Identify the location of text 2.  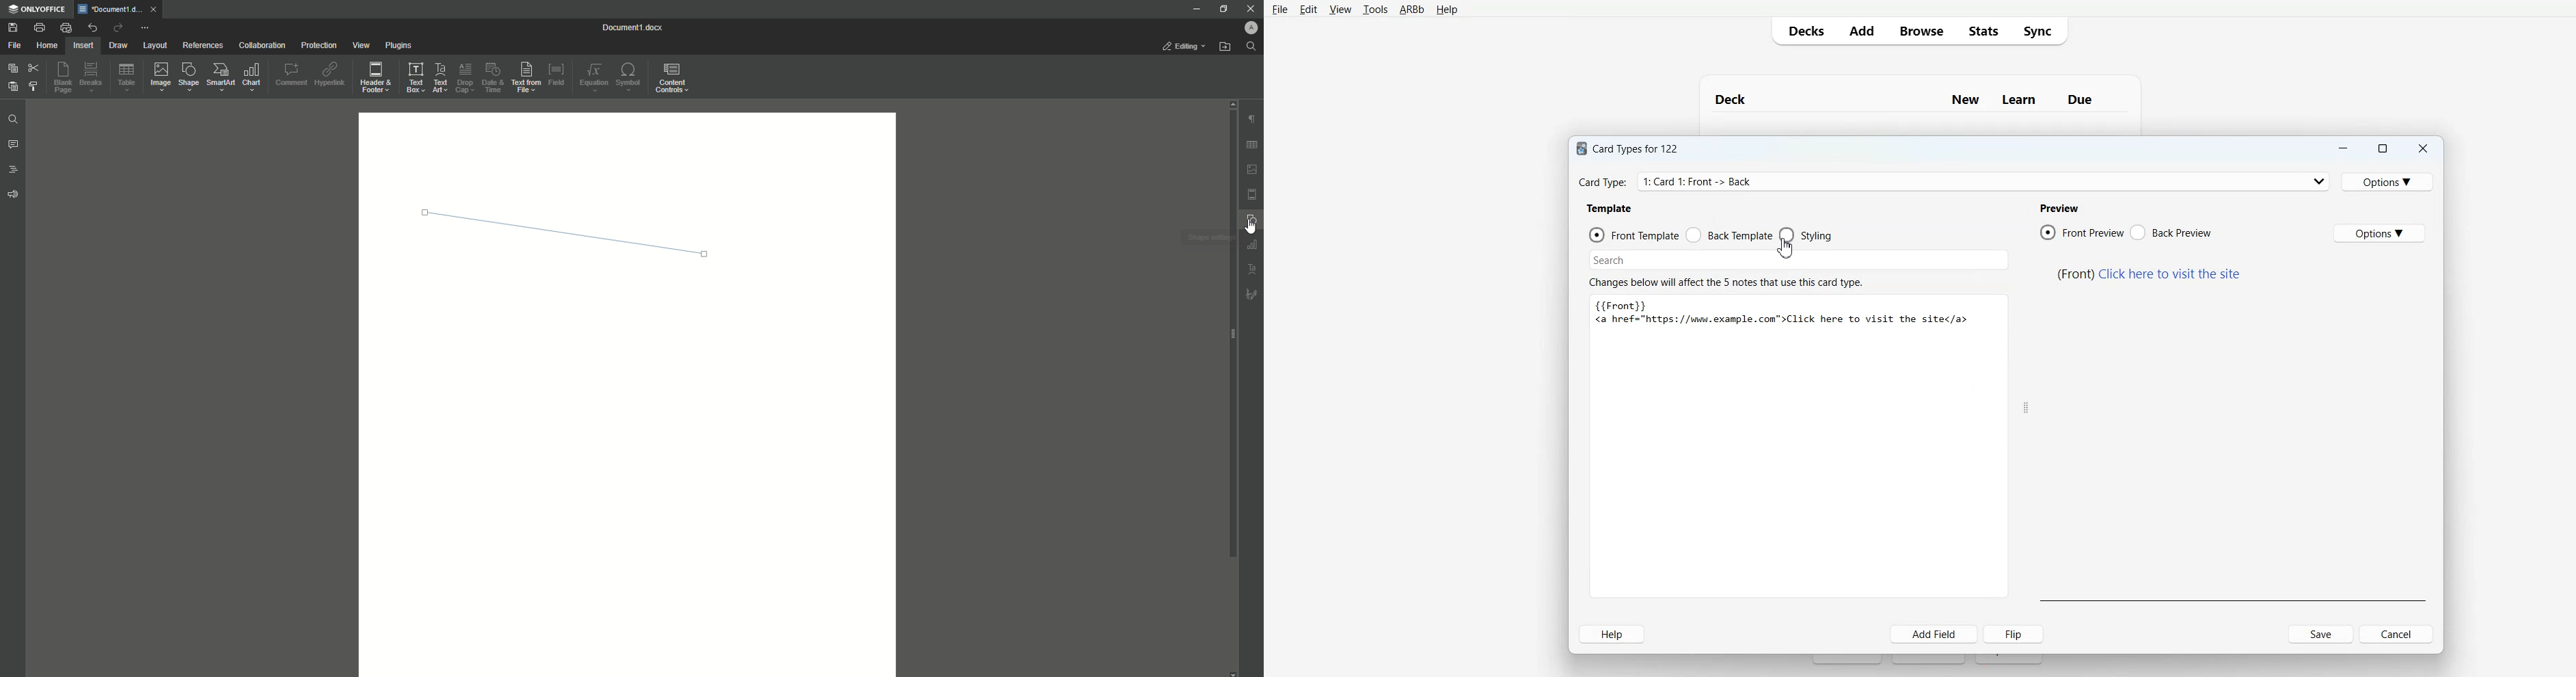
(1613, 209).